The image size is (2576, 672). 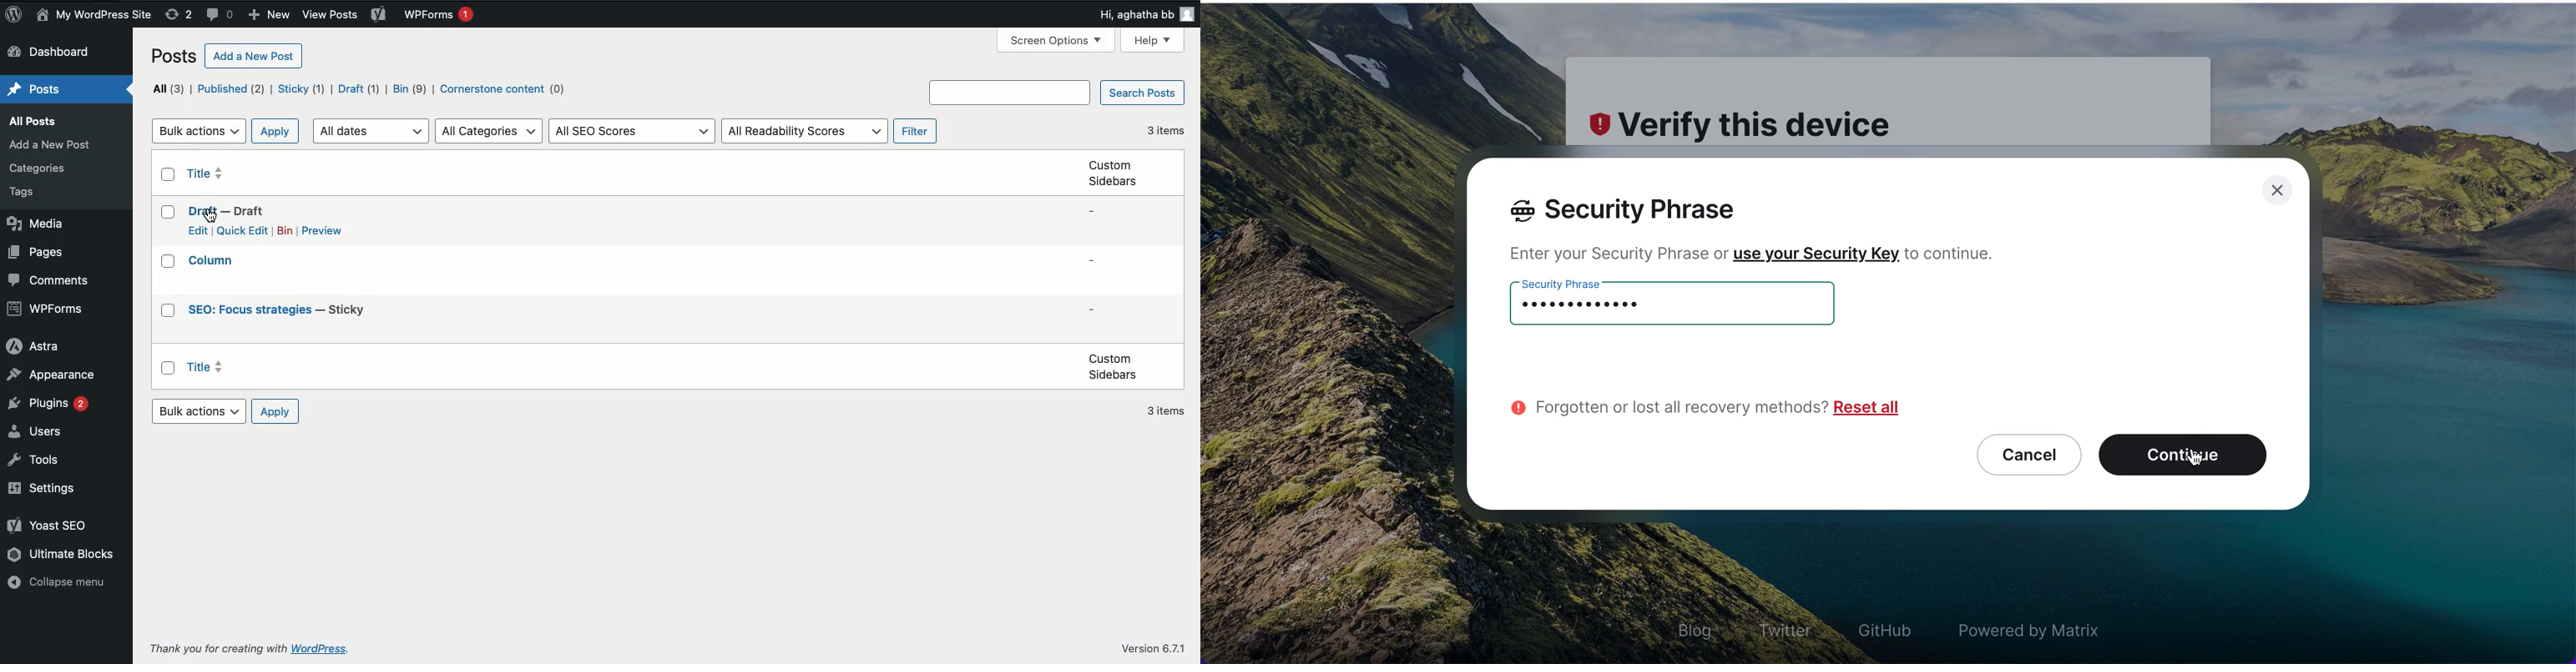 What do you see at coordinates (227, 212) in the screenshot?
I see `Title` at bounding box center [227, 212].